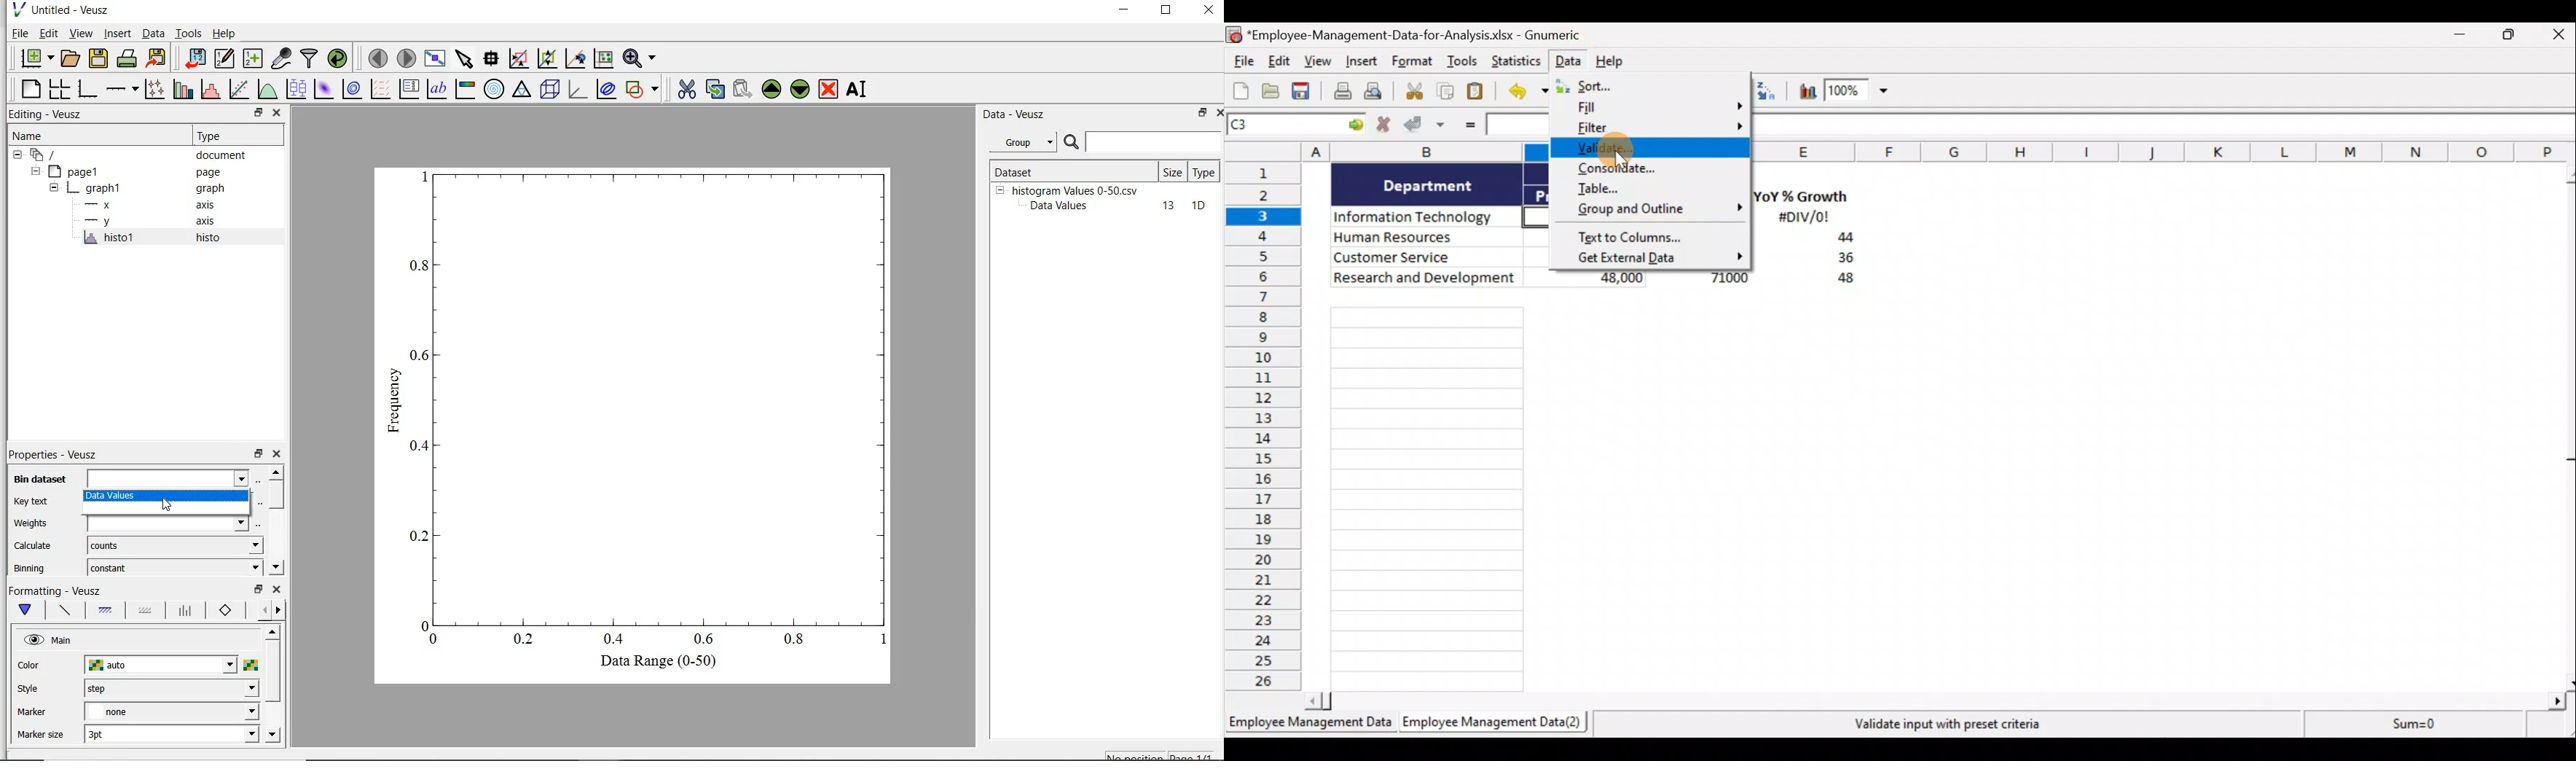 The image size is (2576, 784). Describe the element at coordinates (210, 222) in the screenshot. I see `axis` at that location.